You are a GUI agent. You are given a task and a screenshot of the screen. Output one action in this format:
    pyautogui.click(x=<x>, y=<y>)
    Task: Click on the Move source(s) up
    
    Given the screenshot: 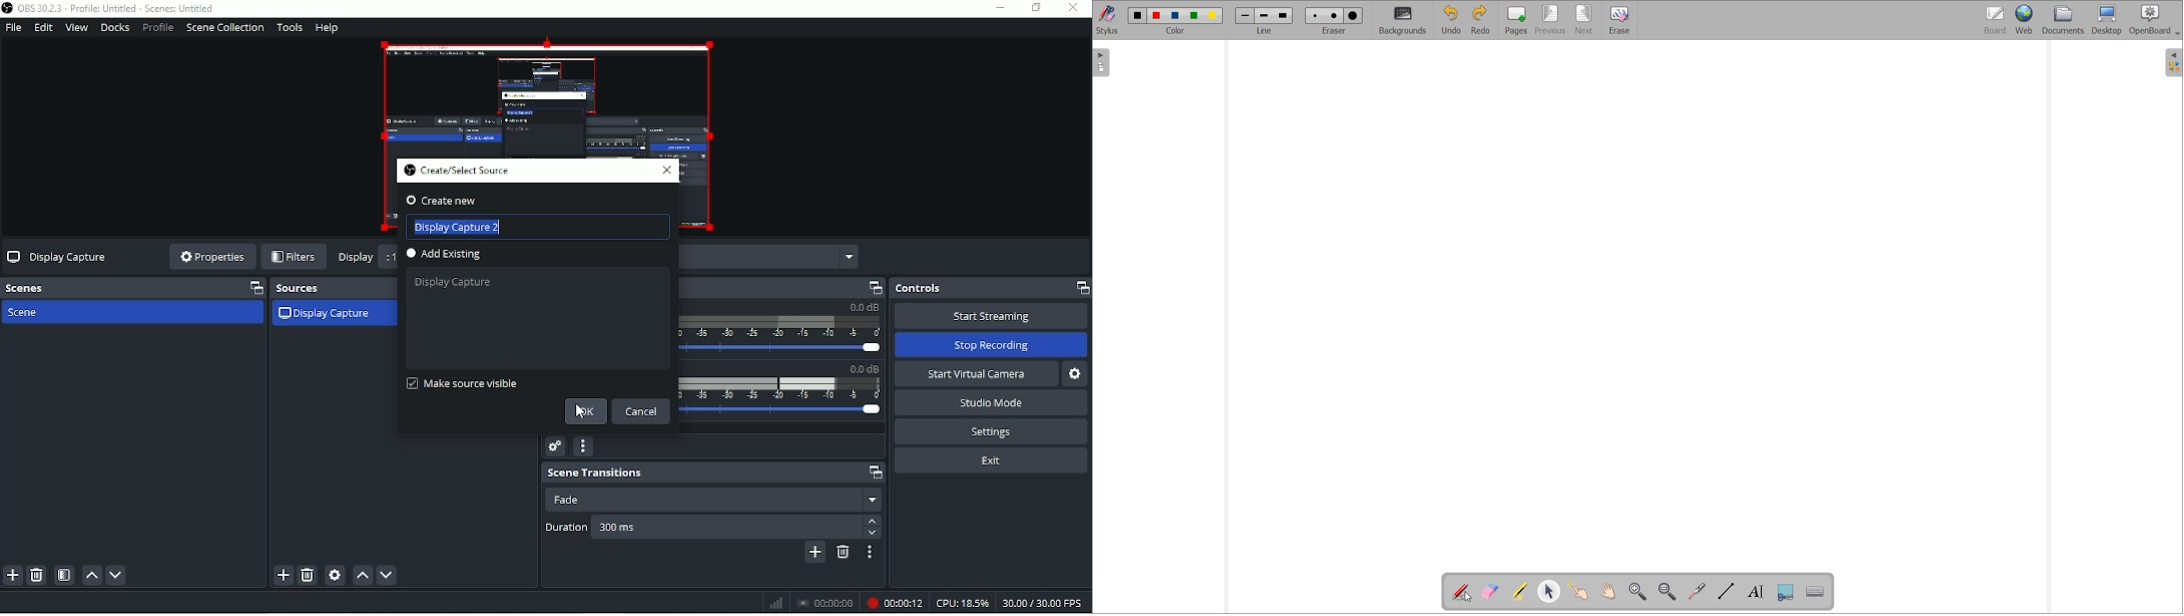 What is the action you would take?
    pyautogui.click(x=362, y=575)
    